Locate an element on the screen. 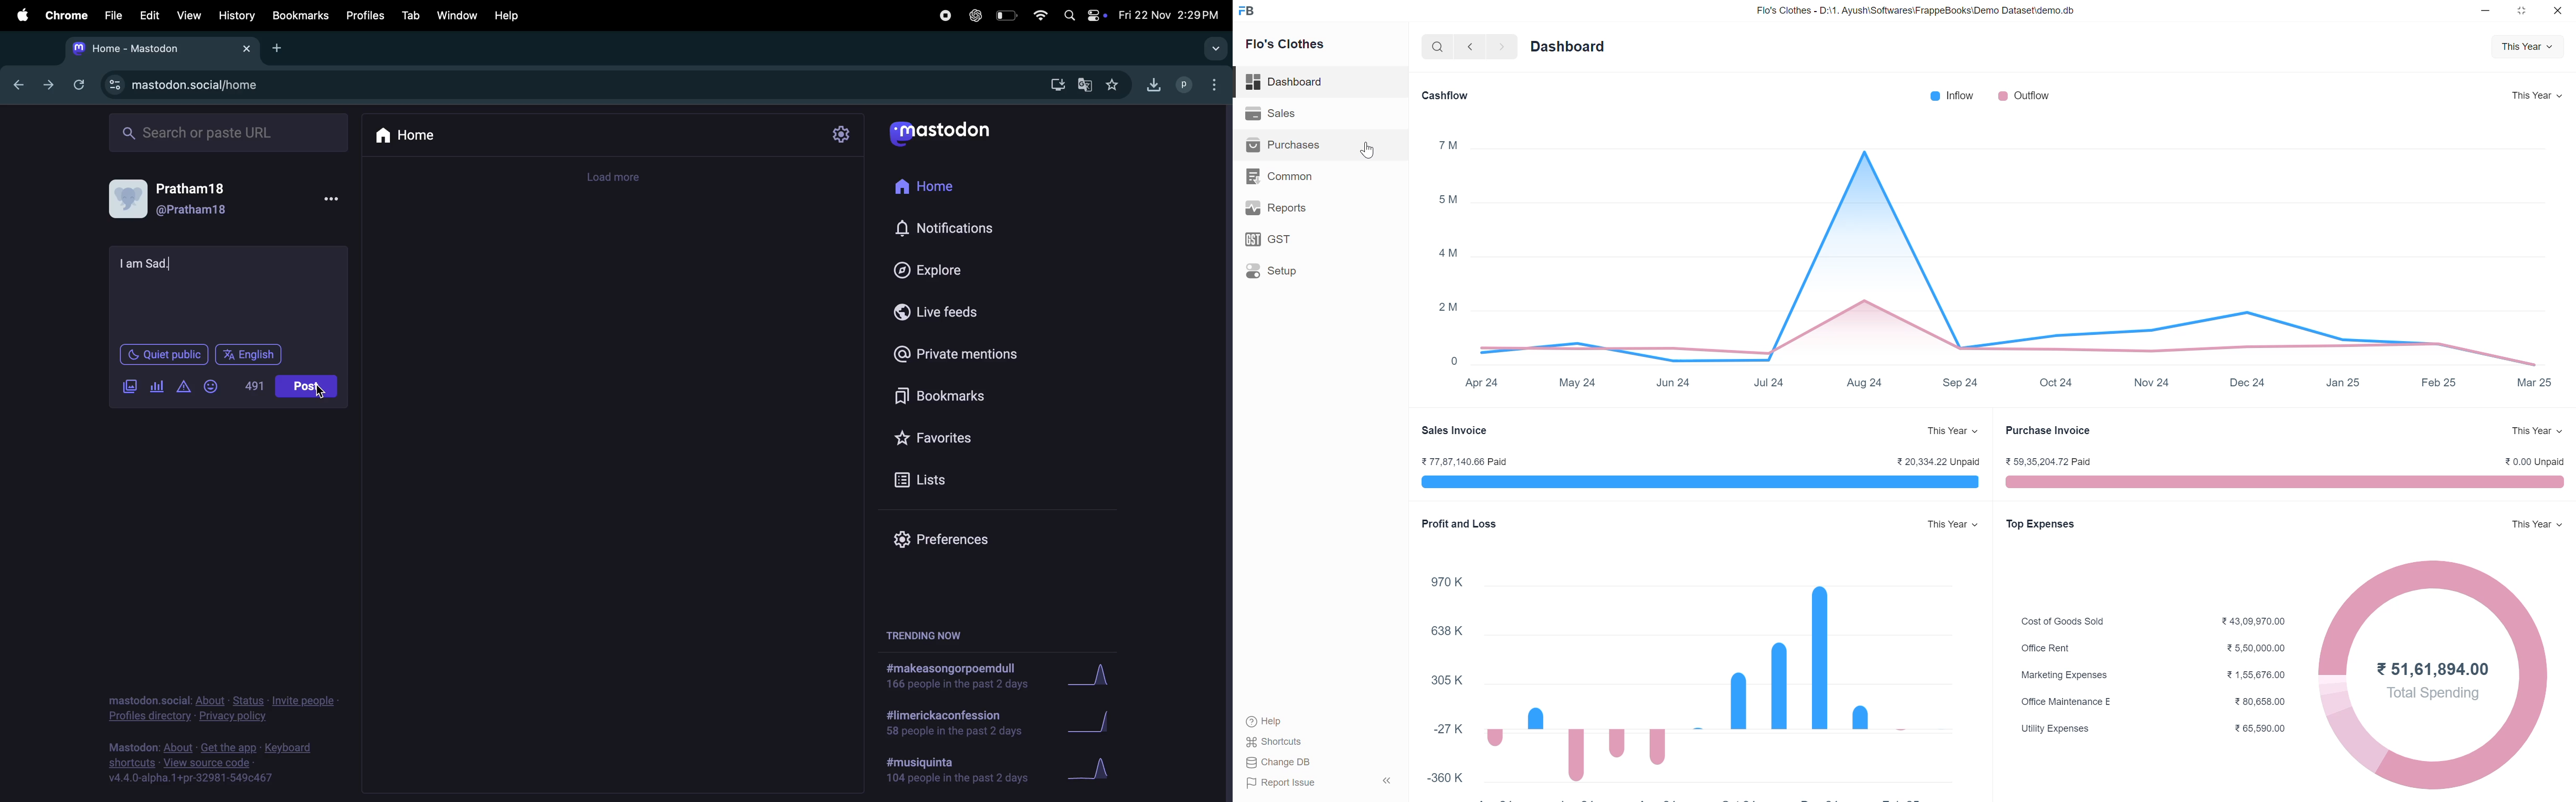 The height and width of the screenshot is (812, 2576).  51,61,894.00 Total Spending is located at coordinates (2434, 681).